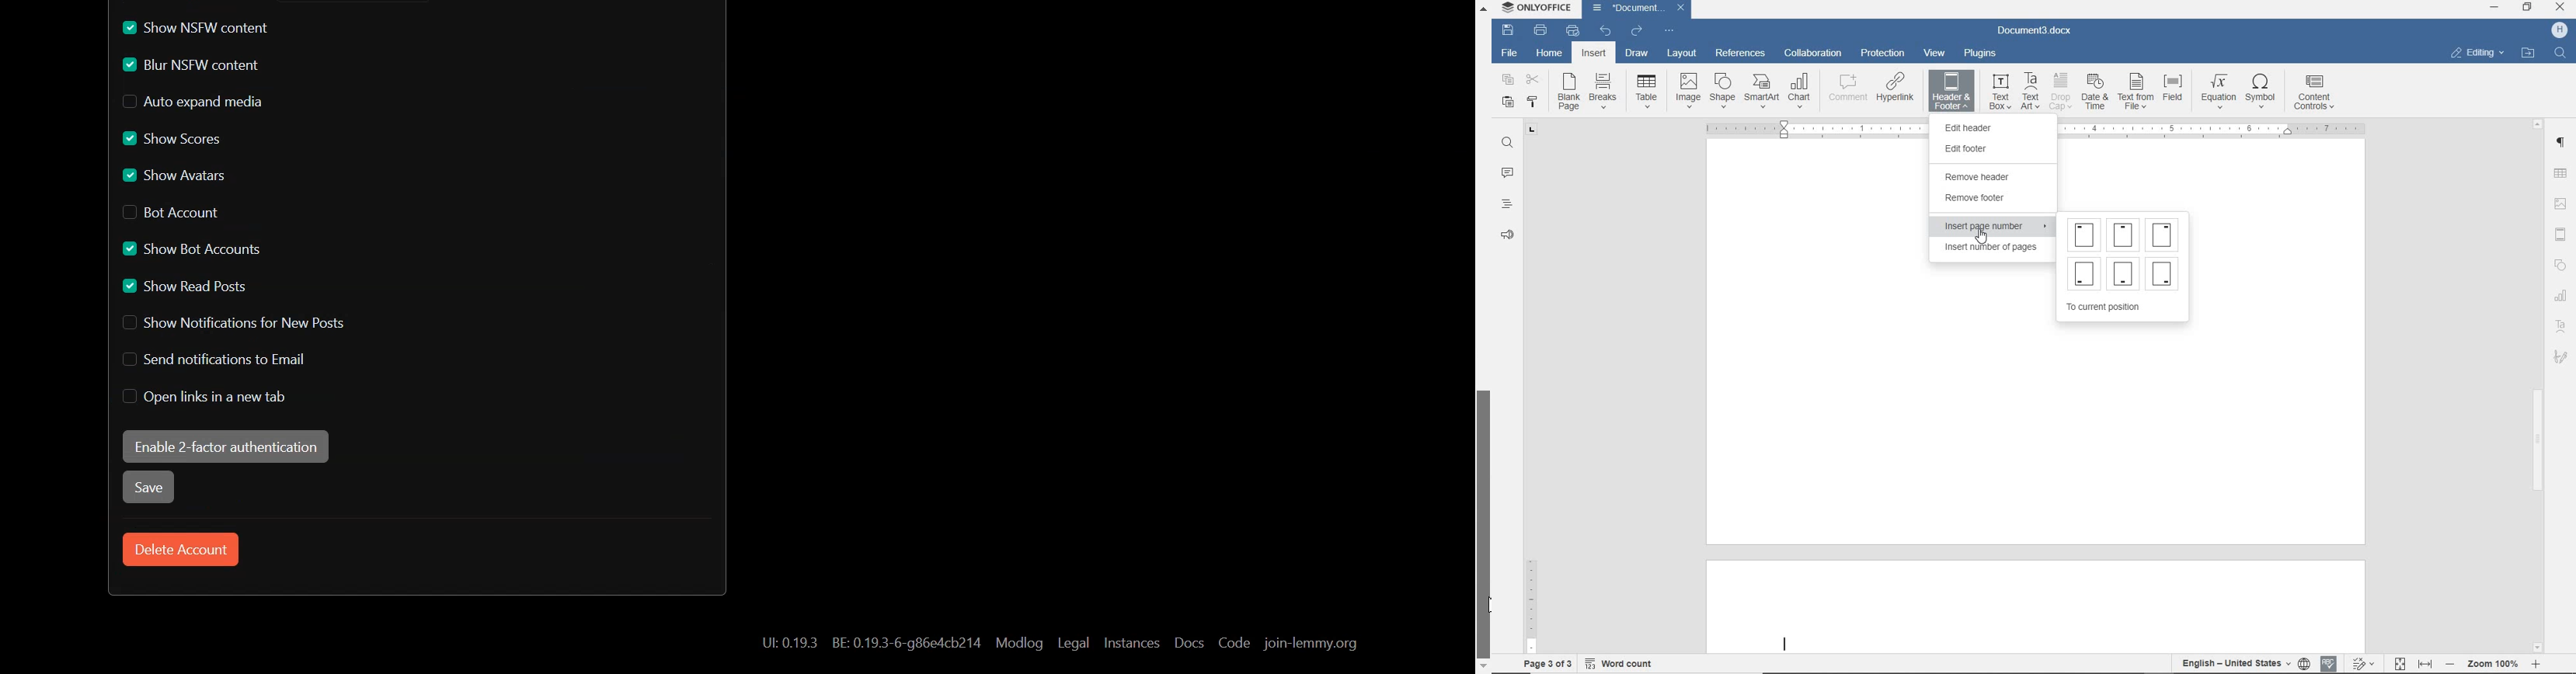  I want to click on SAVE, so click(1510, 30).